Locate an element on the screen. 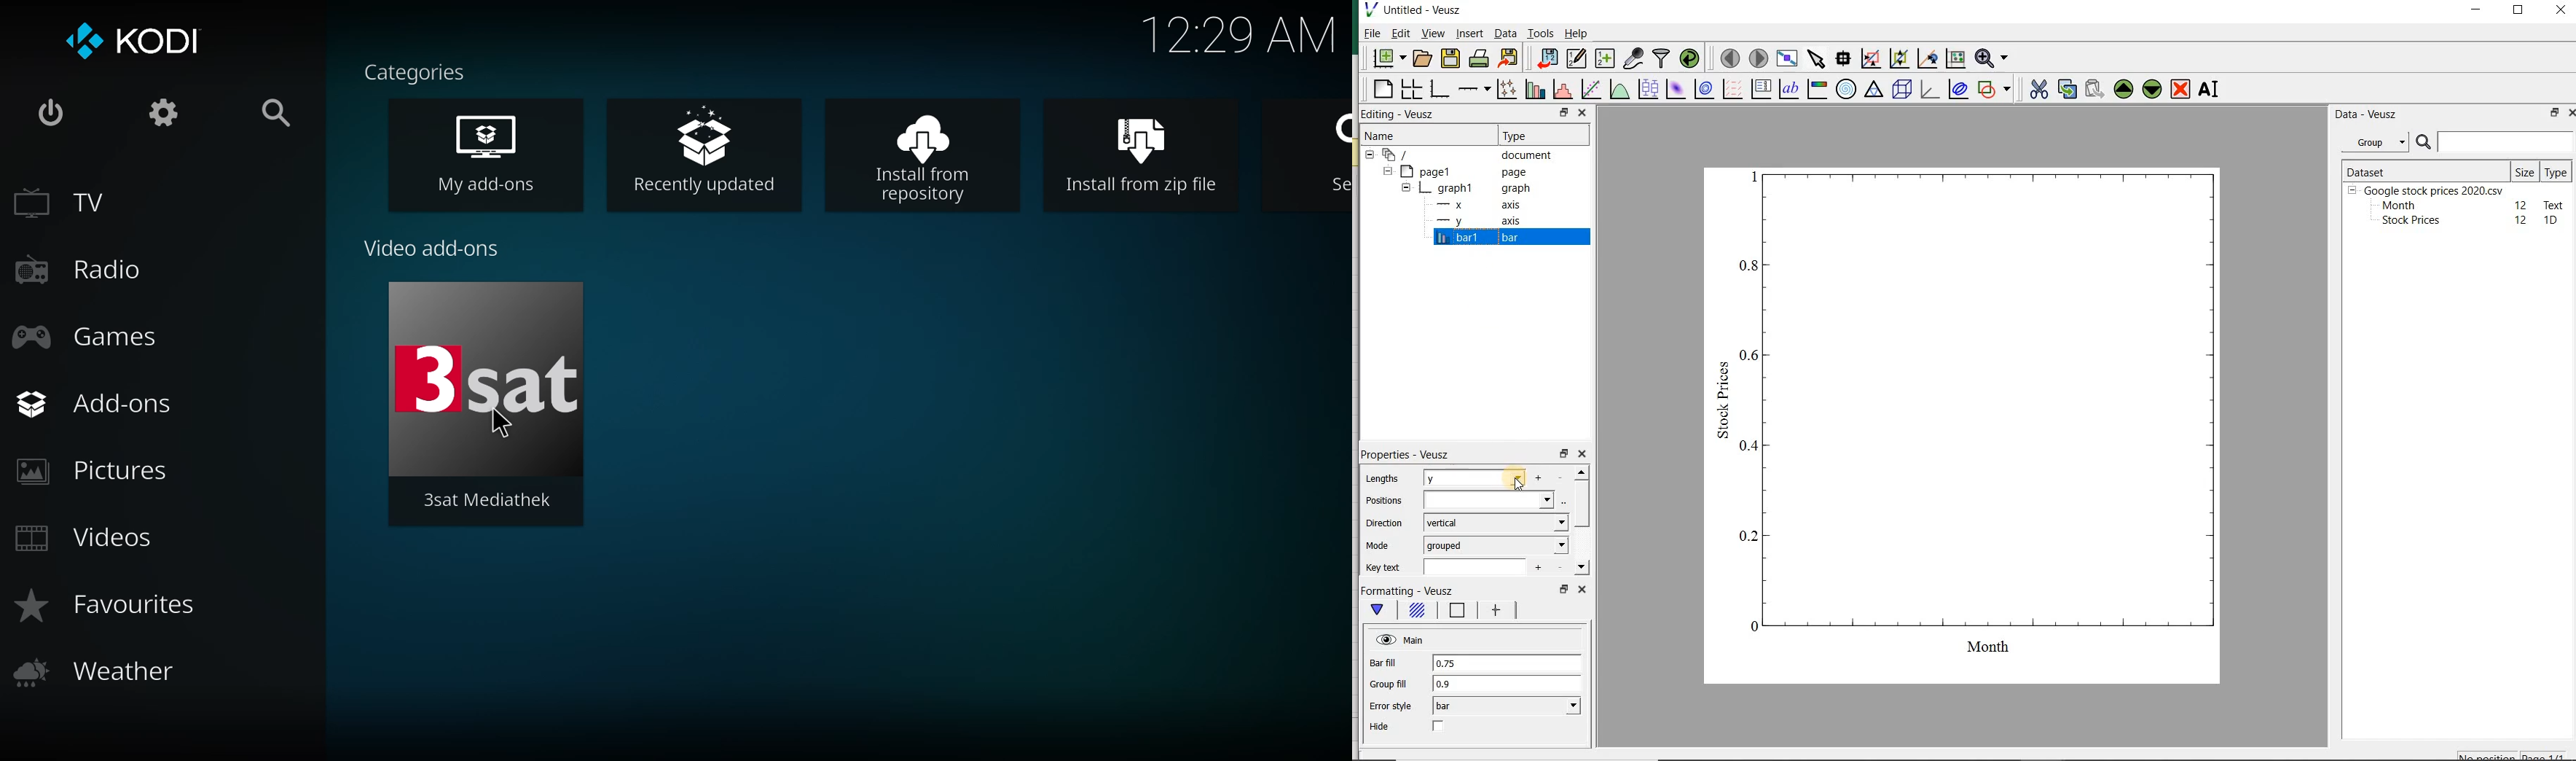 The height and width of the screenshot is (784, 2576). recently updated is located at coordinates (703, 149).